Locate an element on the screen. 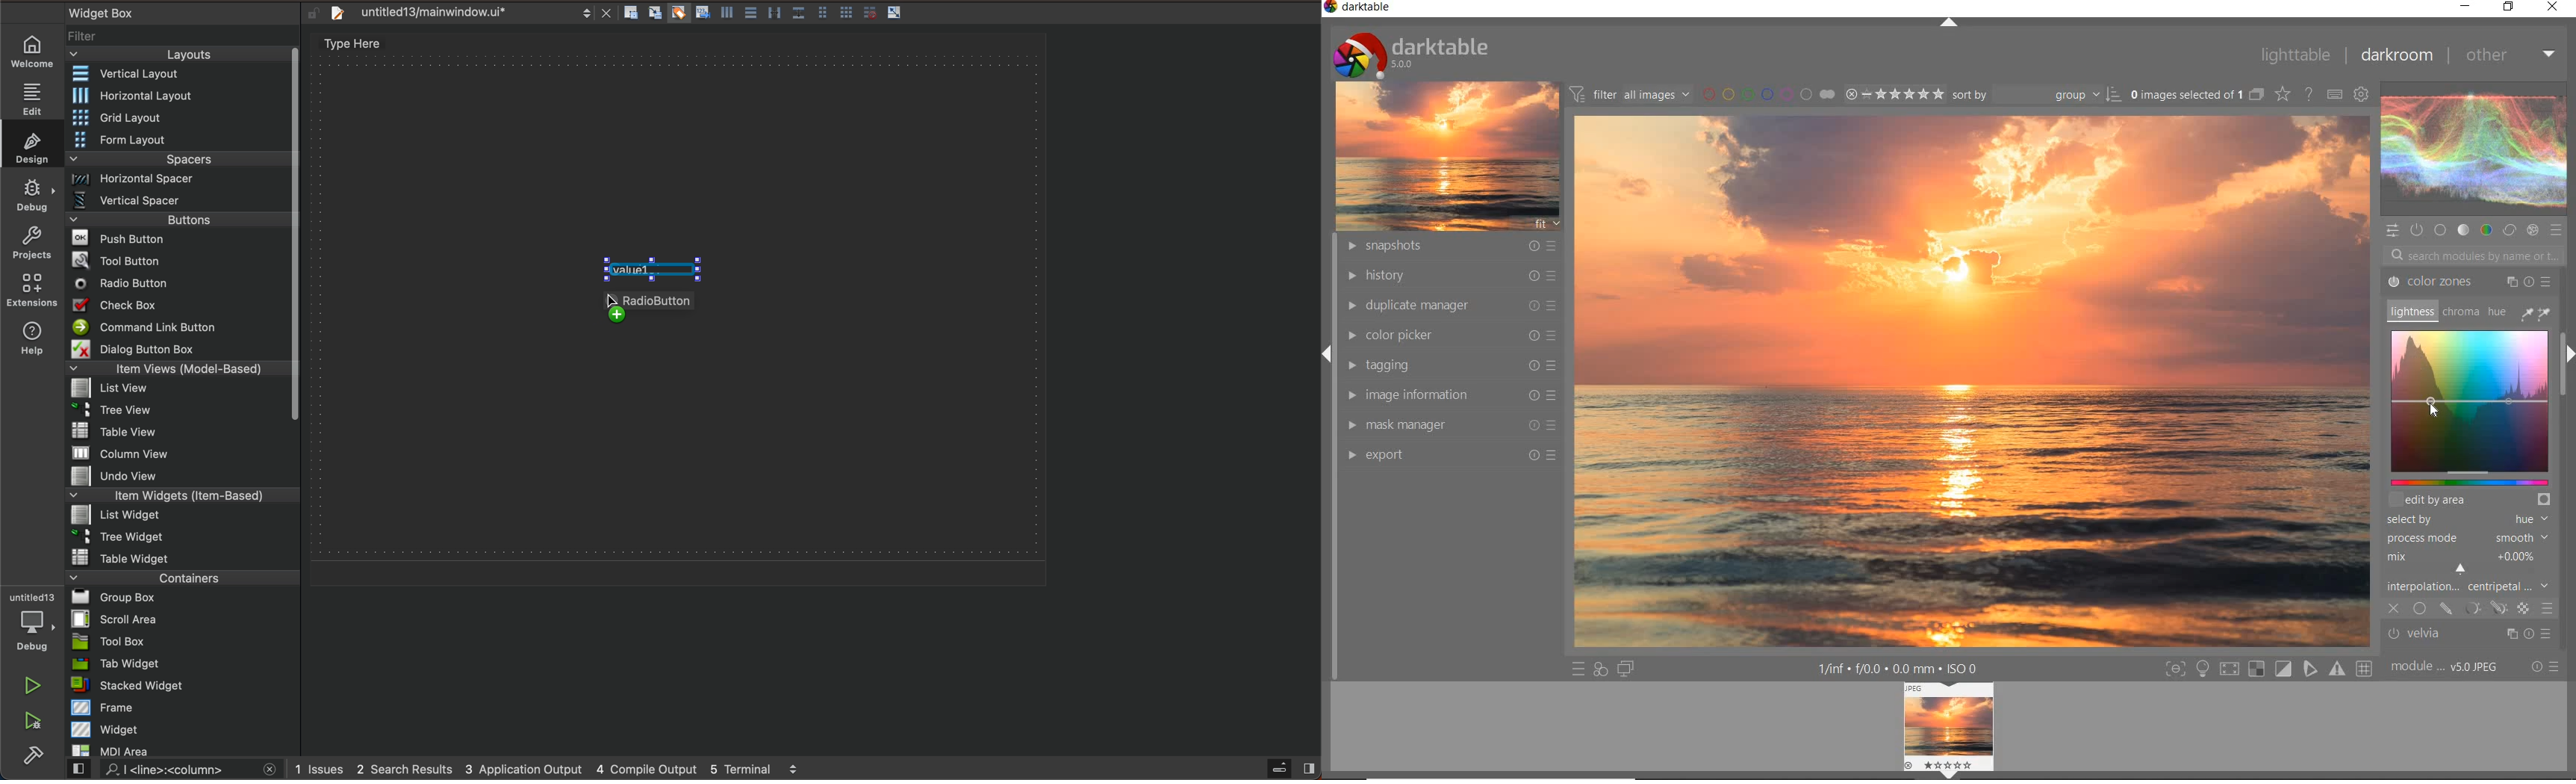 Image resolution: width=2576 pixels, height=784 pixels. UNIFORMLY is located at coordinates (2419, 610).